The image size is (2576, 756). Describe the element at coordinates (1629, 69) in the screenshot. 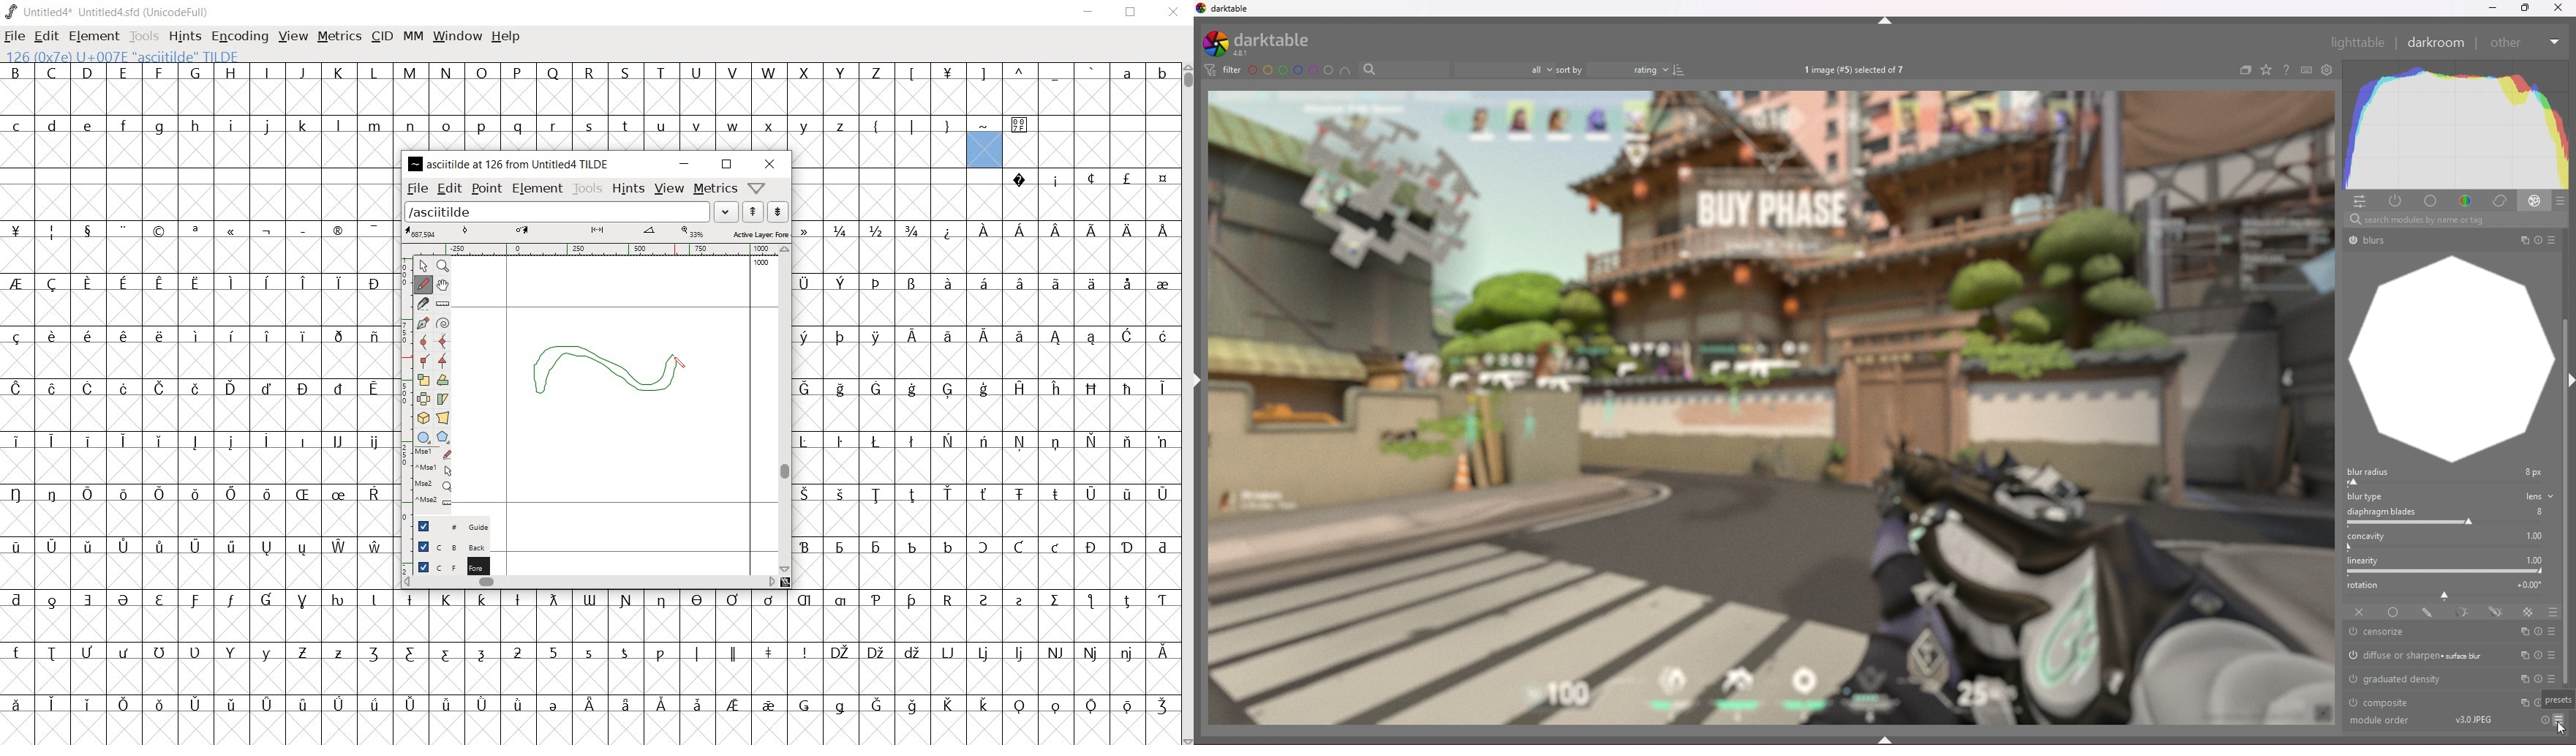

I see `rating` at that location.